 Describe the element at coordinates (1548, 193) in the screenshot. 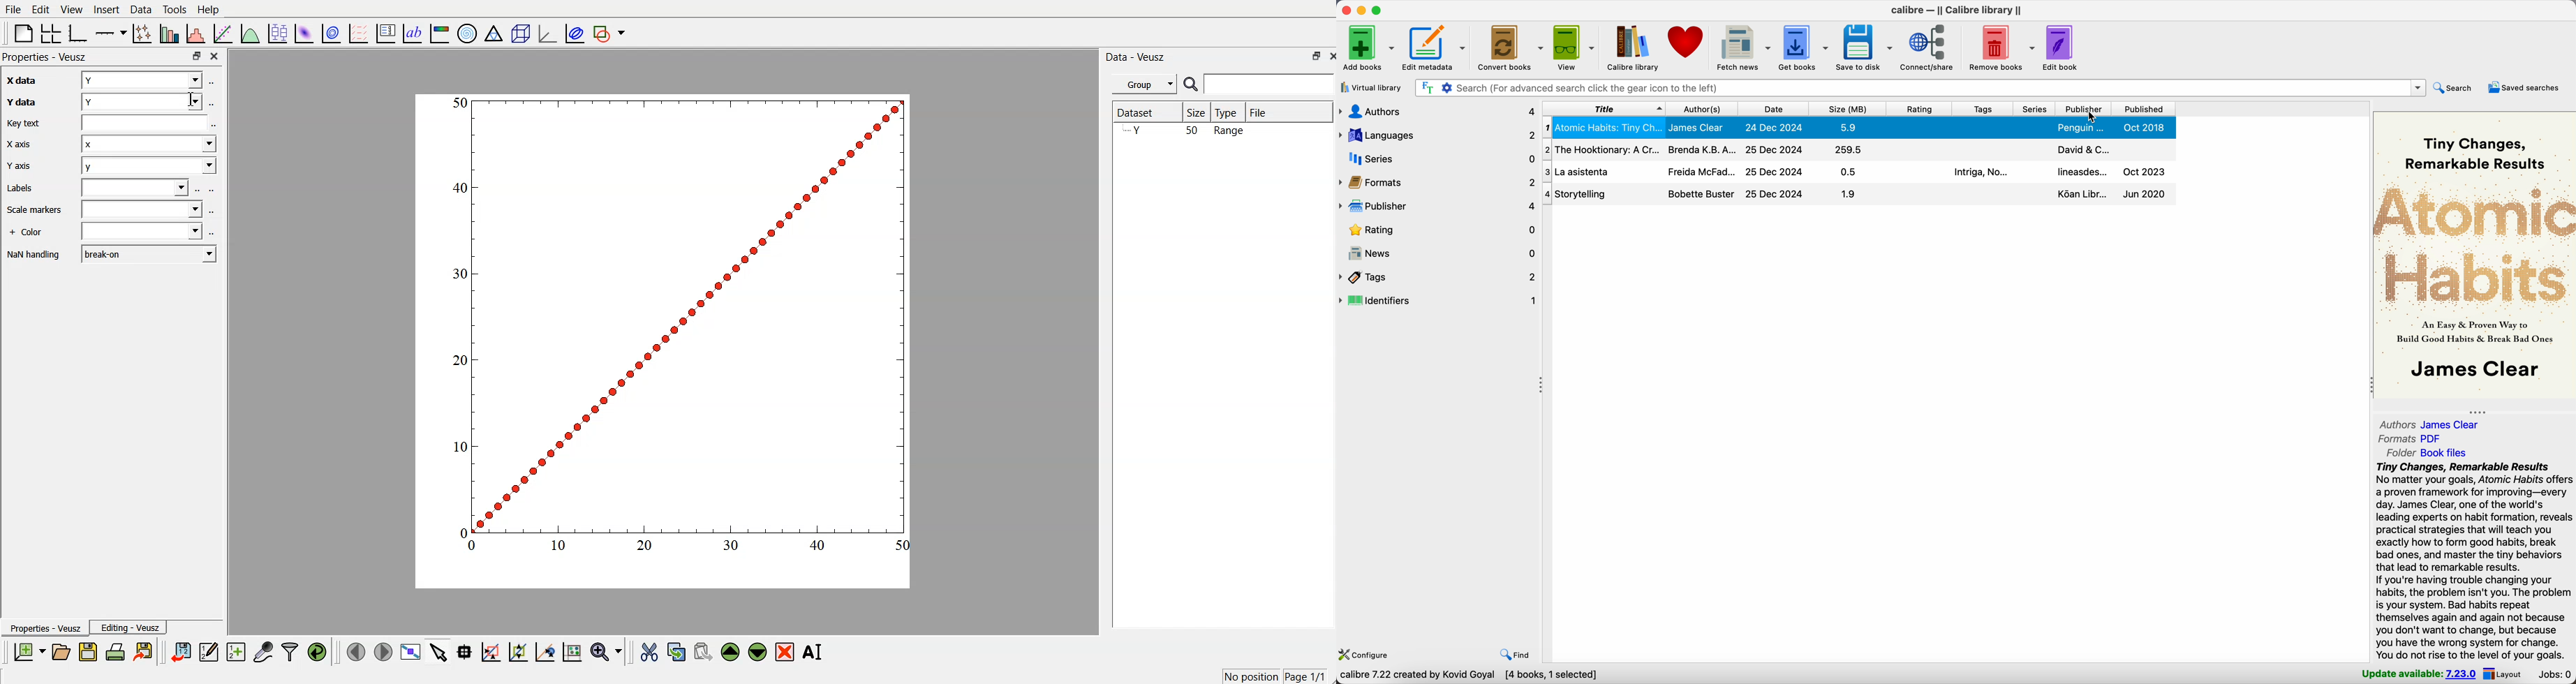

I see `4` at that location.